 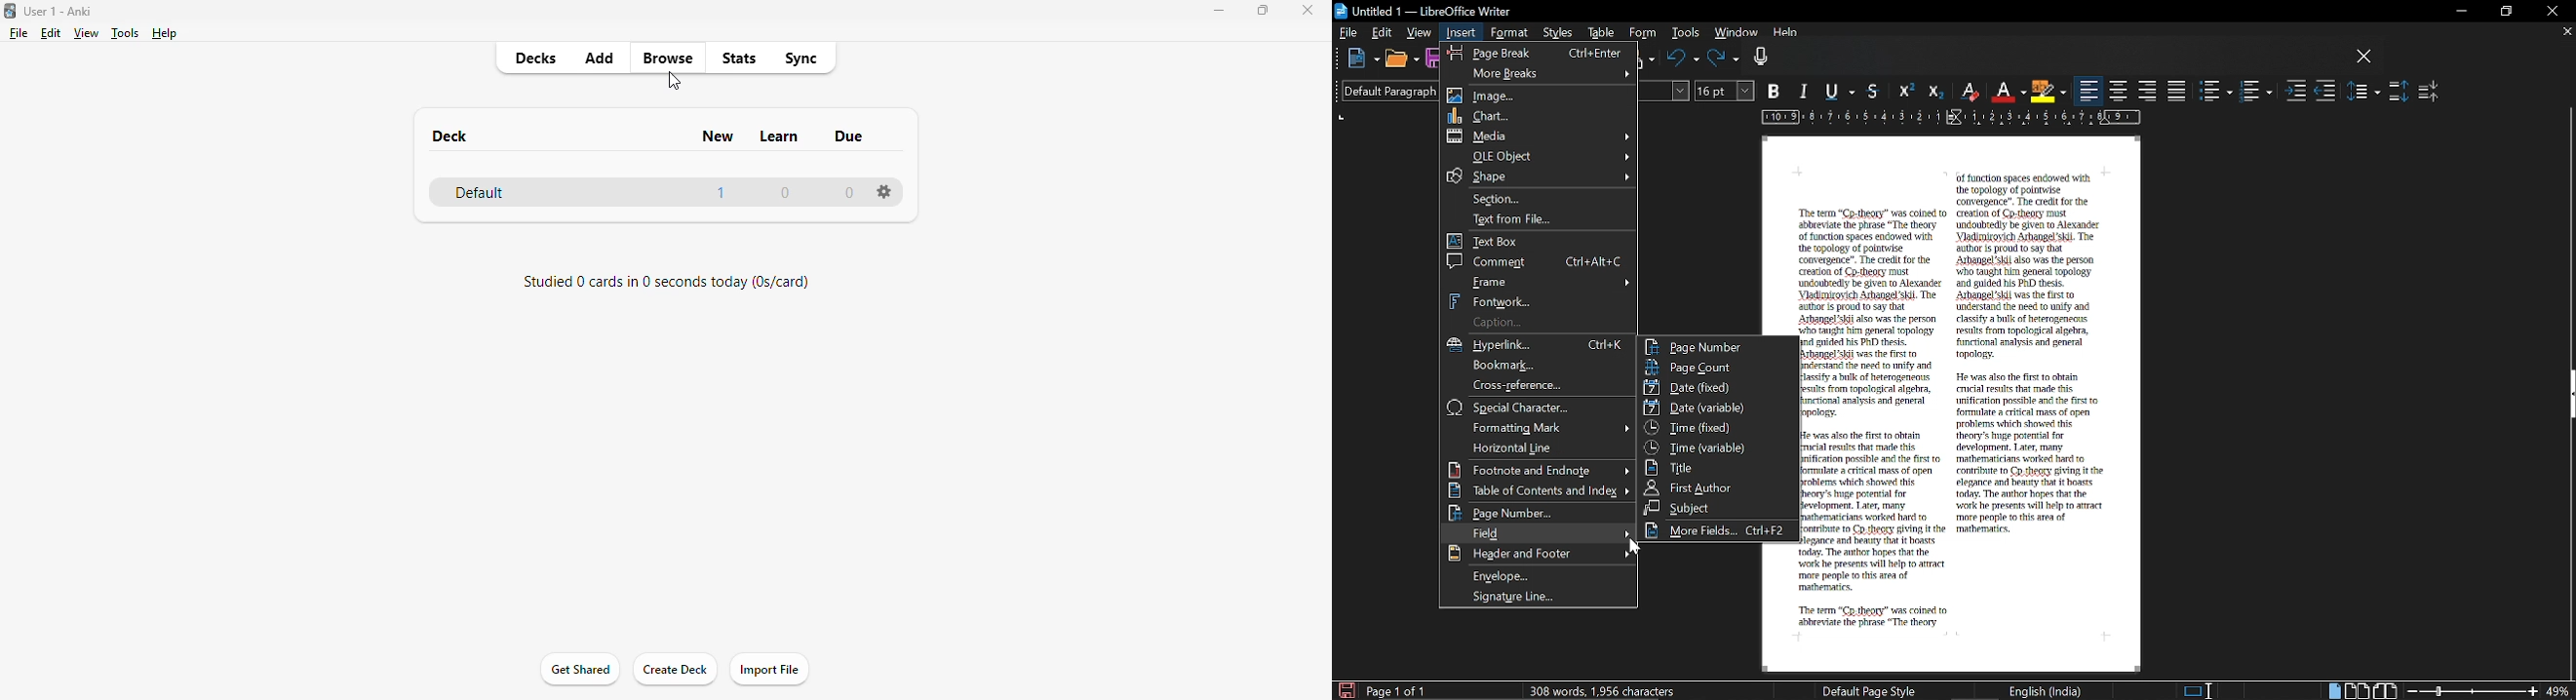 What do you see at coordinates (850, 136) in the screenshot?
I see `due` at bounding box center [850, 136].